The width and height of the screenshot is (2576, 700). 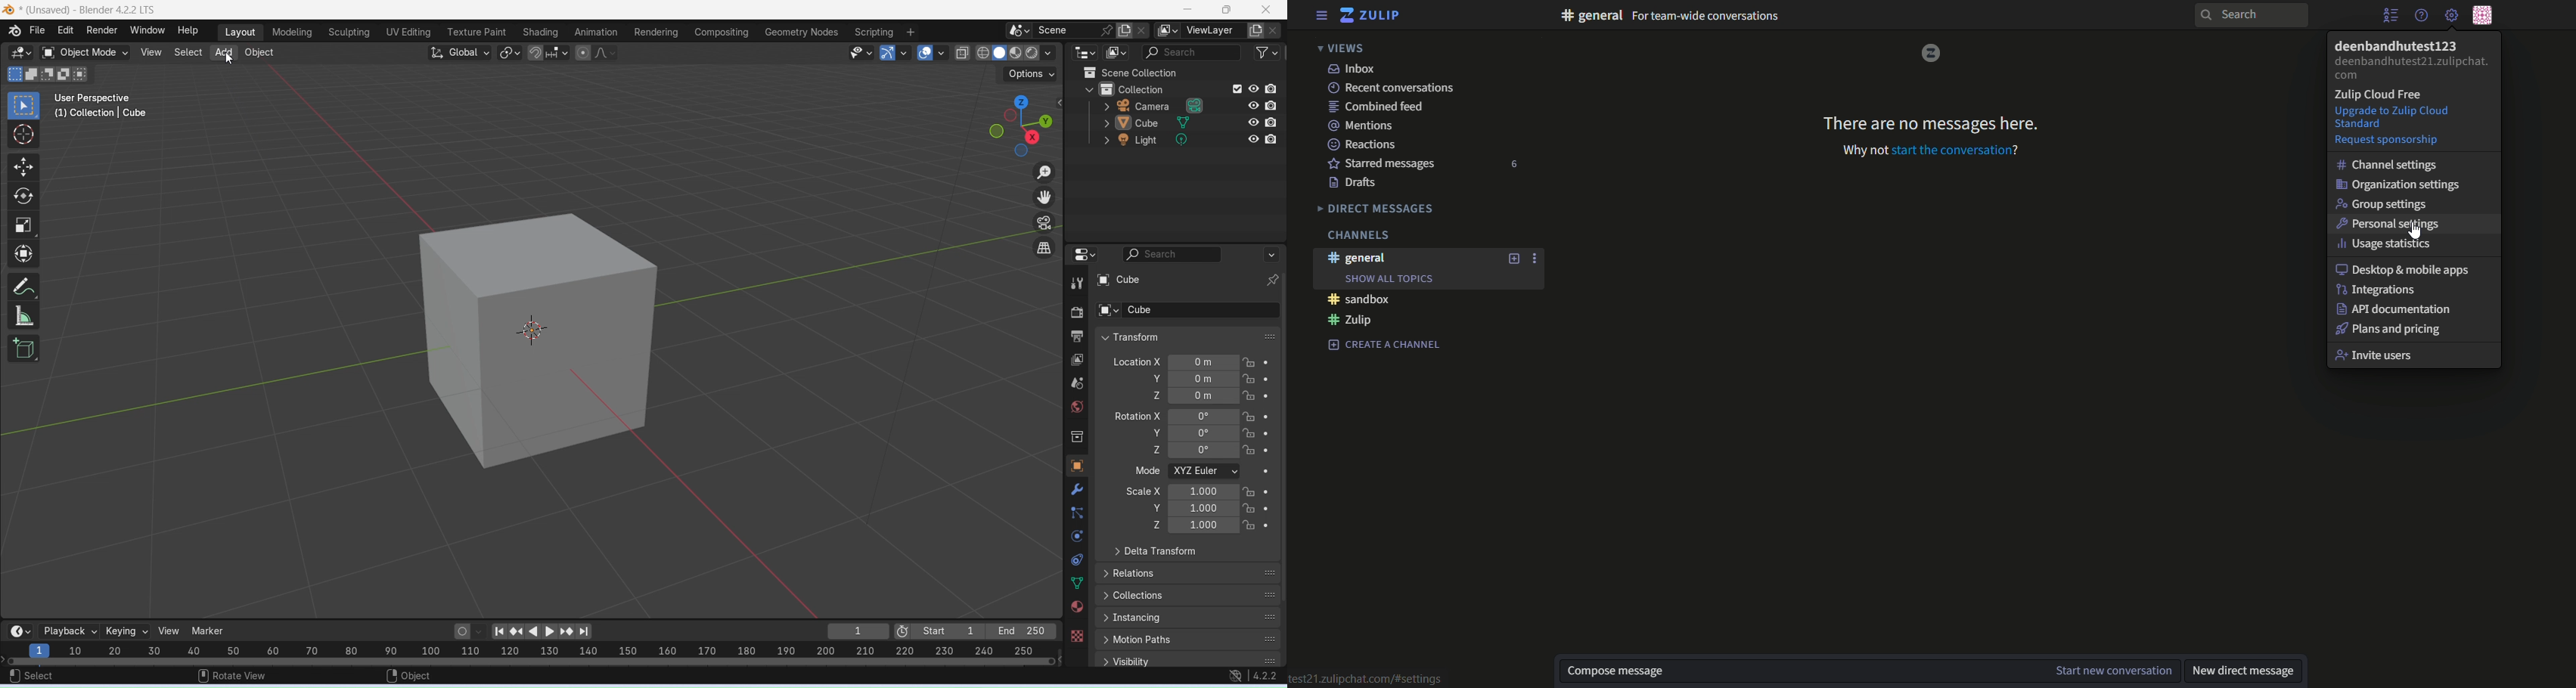 What do you see at coordinates (1077, 636) in the screenshot?
I see `Texture` at bounding box center [1077, 636].